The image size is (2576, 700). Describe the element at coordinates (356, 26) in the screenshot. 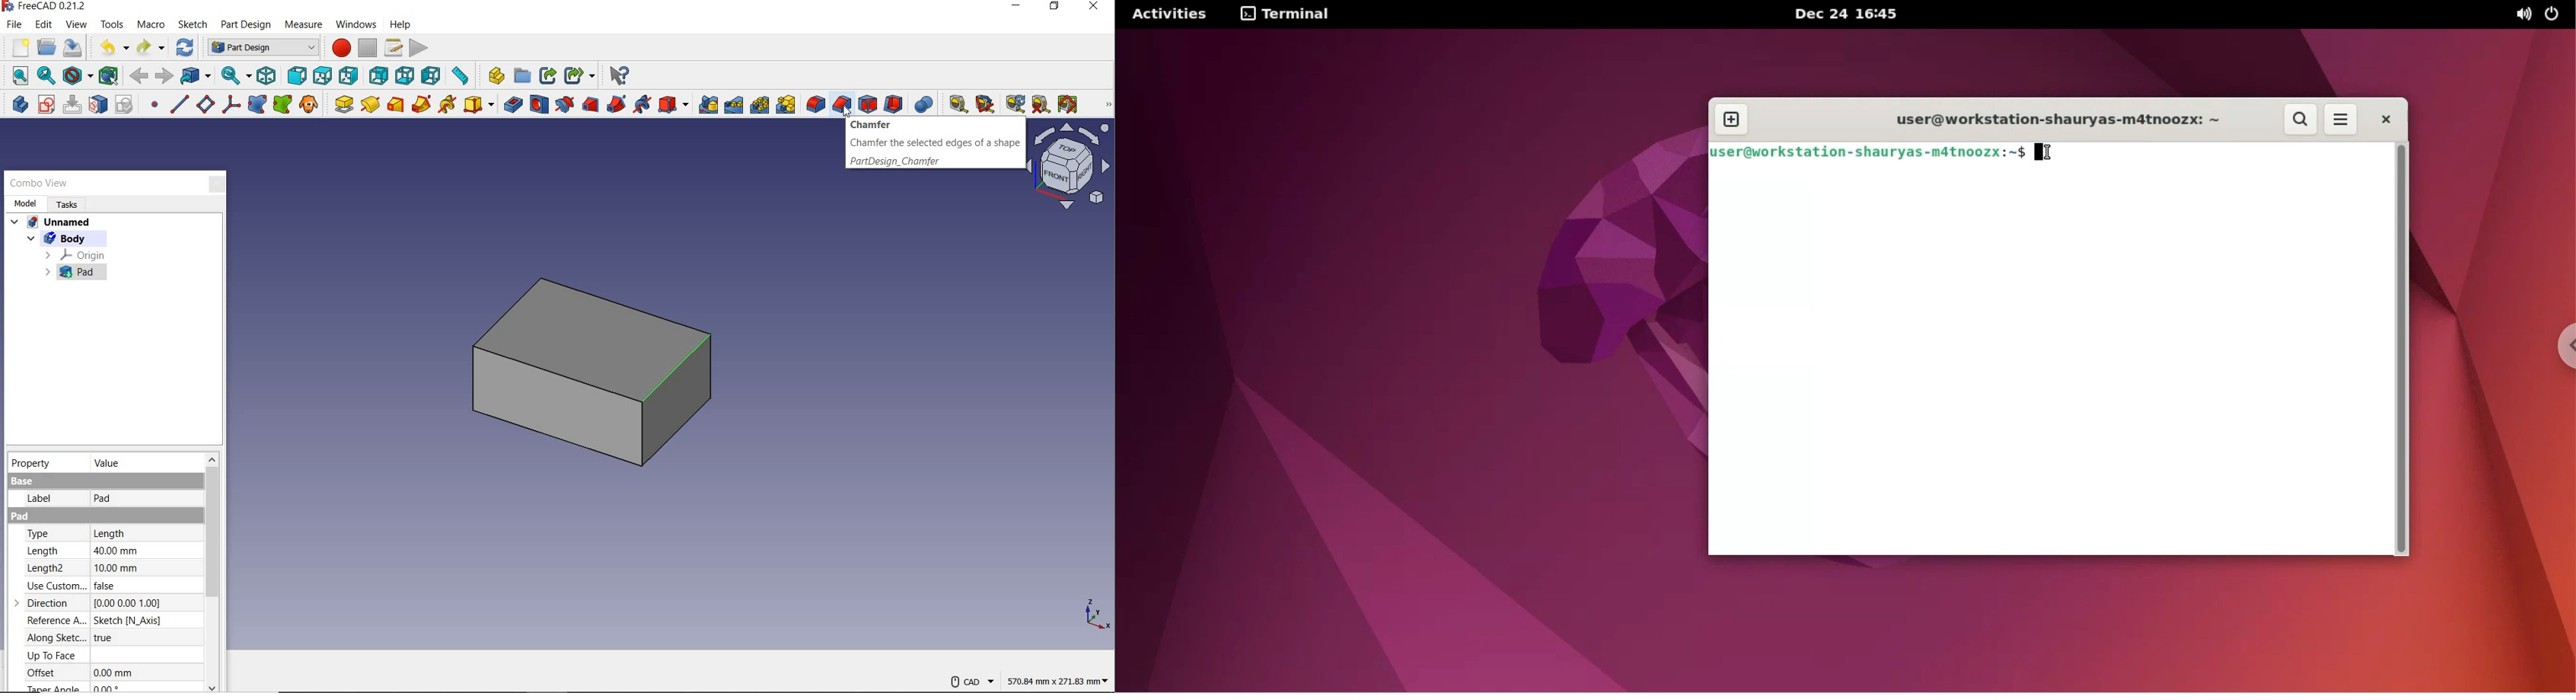

I see `windows` at that location.